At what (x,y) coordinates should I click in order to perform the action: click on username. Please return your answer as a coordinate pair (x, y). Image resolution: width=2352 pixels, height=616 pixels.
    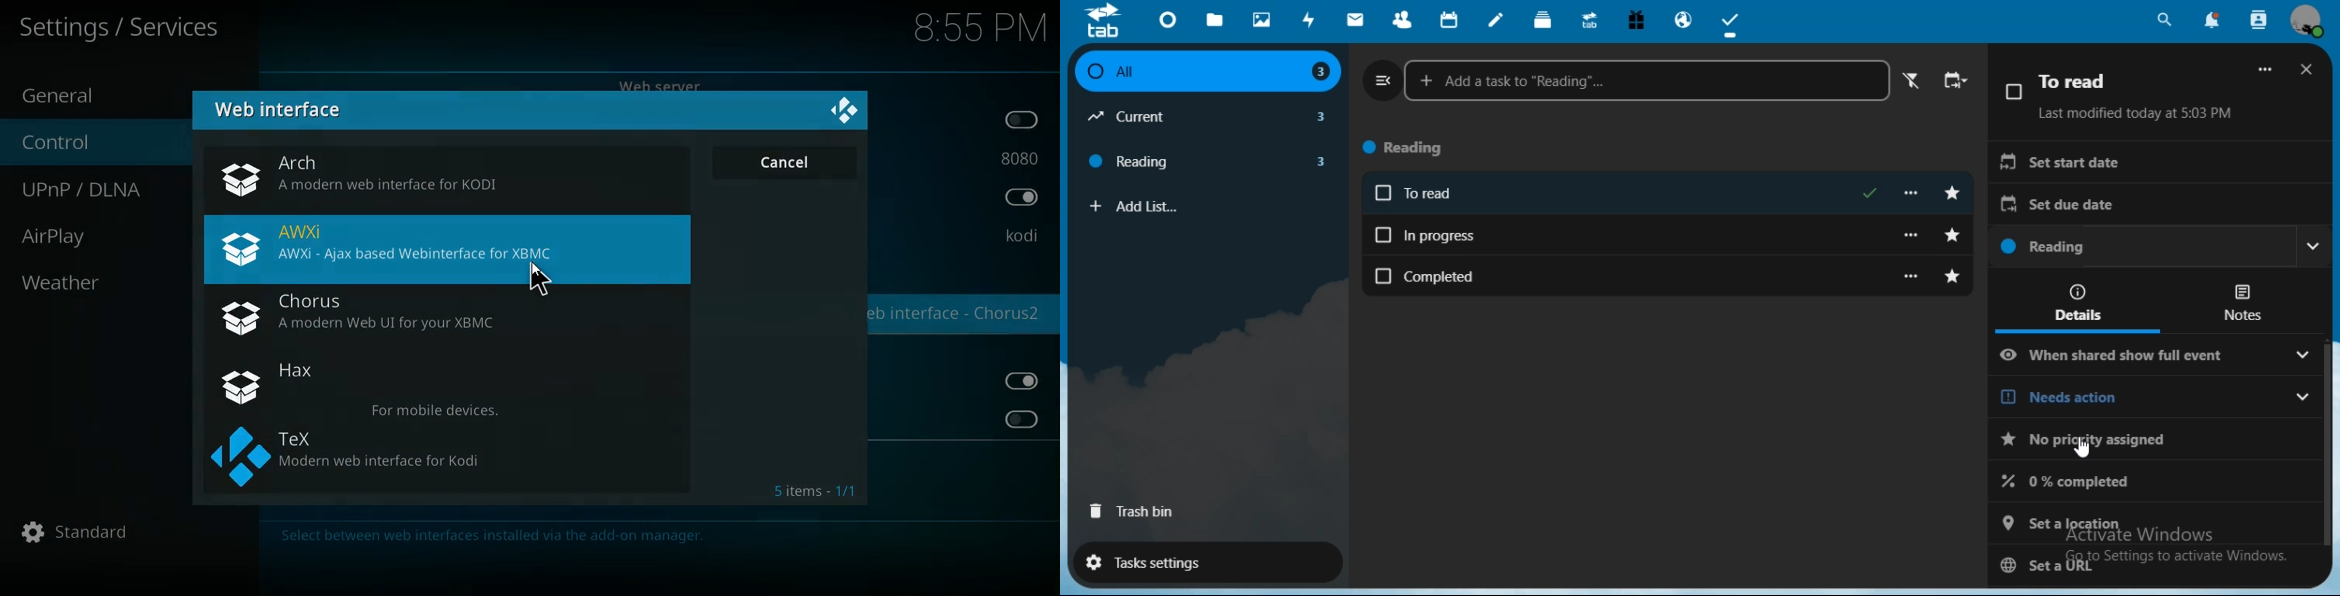
    Looking at the image, I should click on (1020, 237).